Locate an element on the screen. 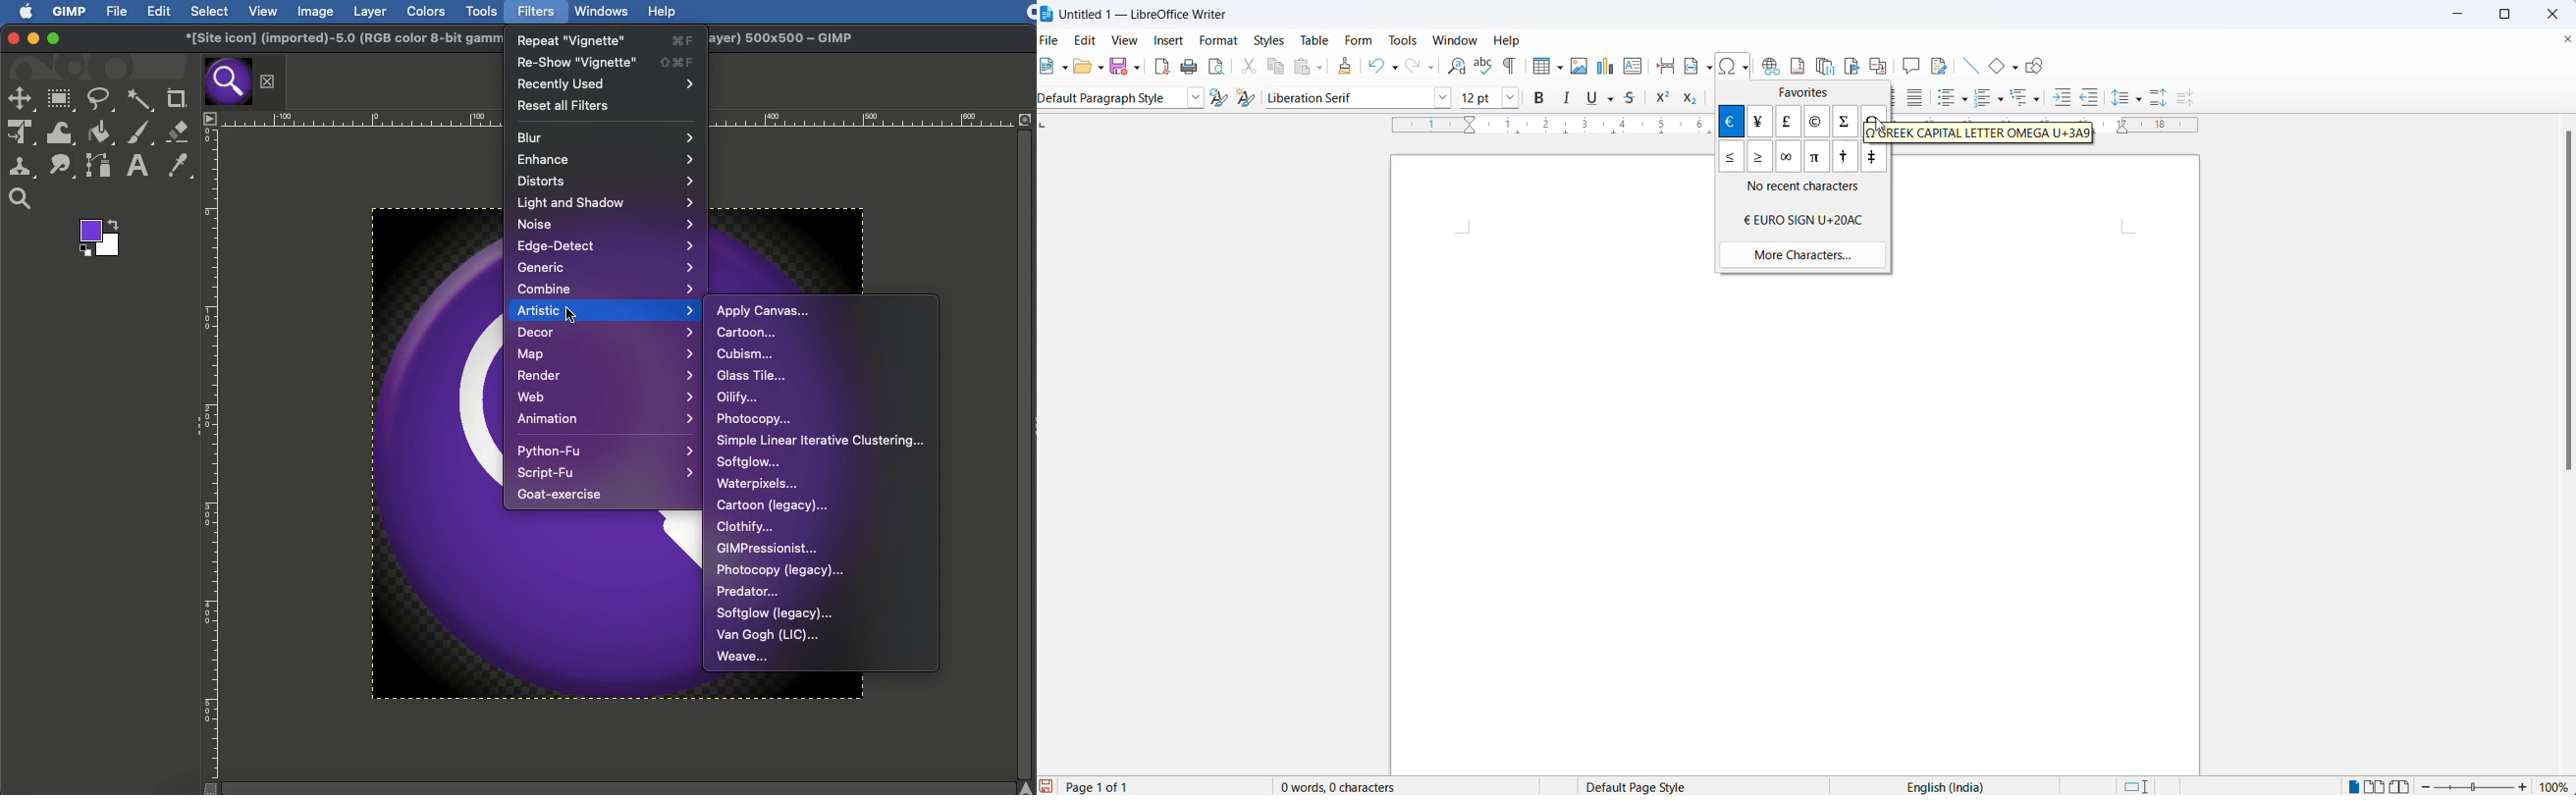 This screenshot has width=2576, height=812. italic is located at coordinates (1570, 98).